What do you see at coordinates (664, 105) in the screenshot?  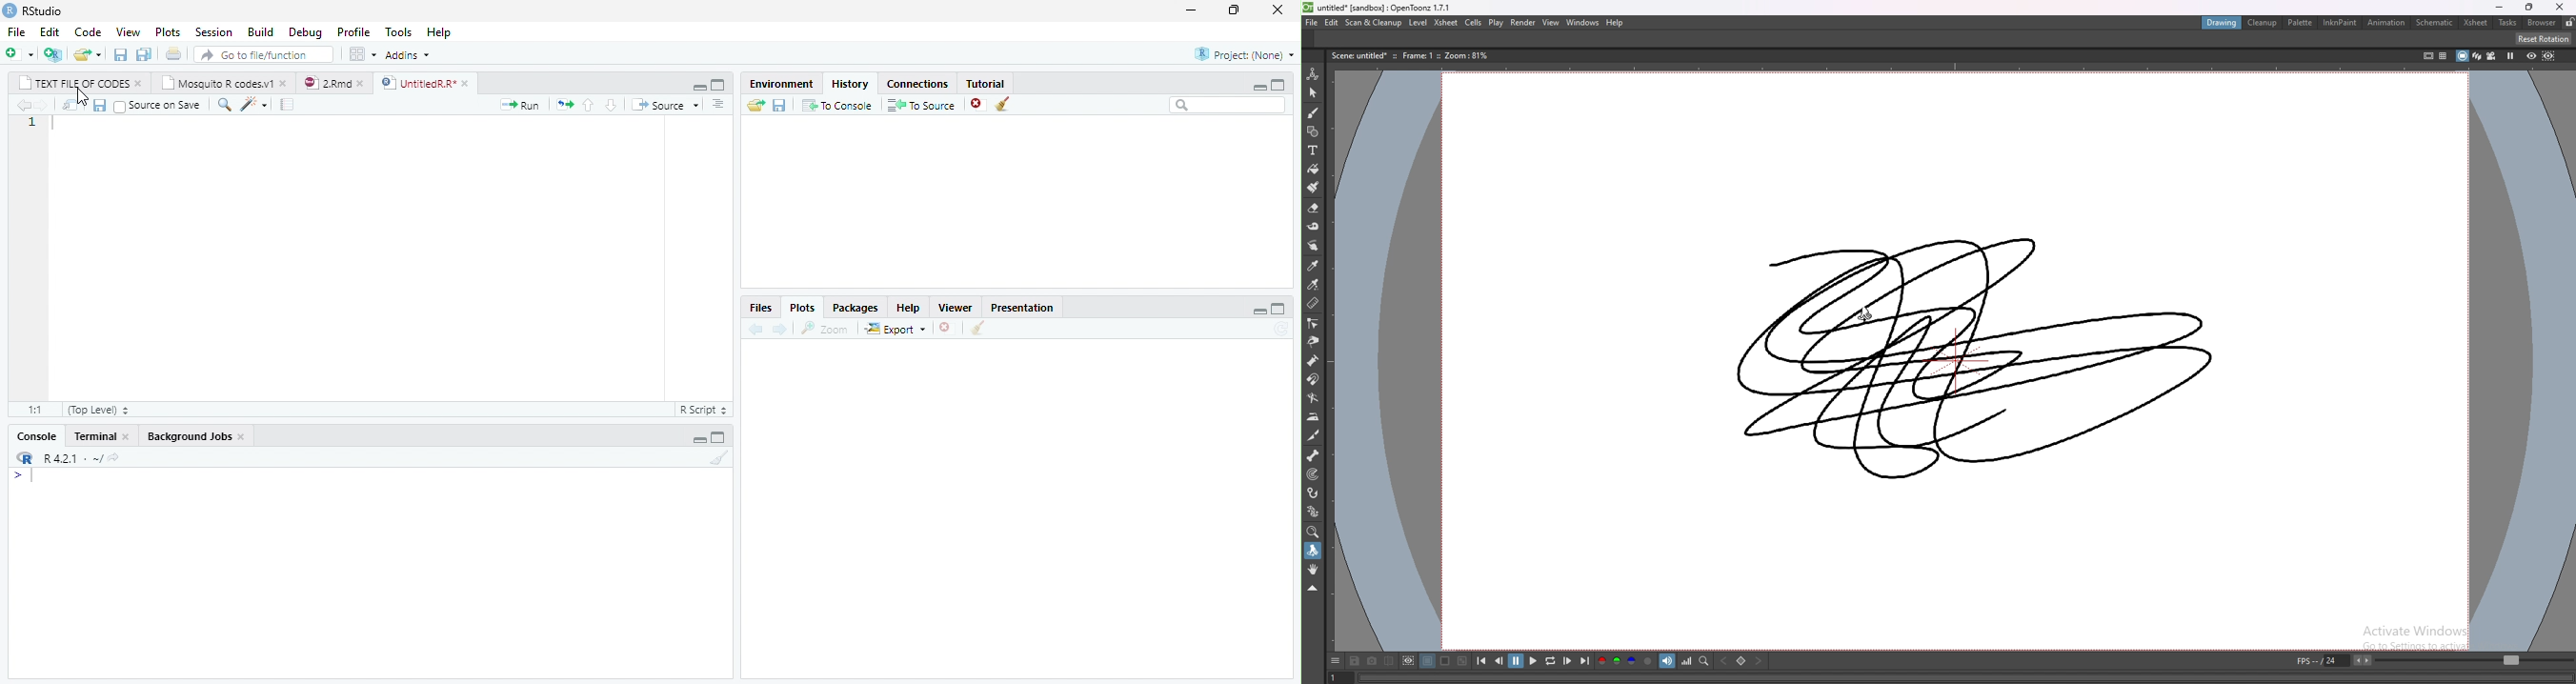 I see `source` at bounding box center [664, 105].